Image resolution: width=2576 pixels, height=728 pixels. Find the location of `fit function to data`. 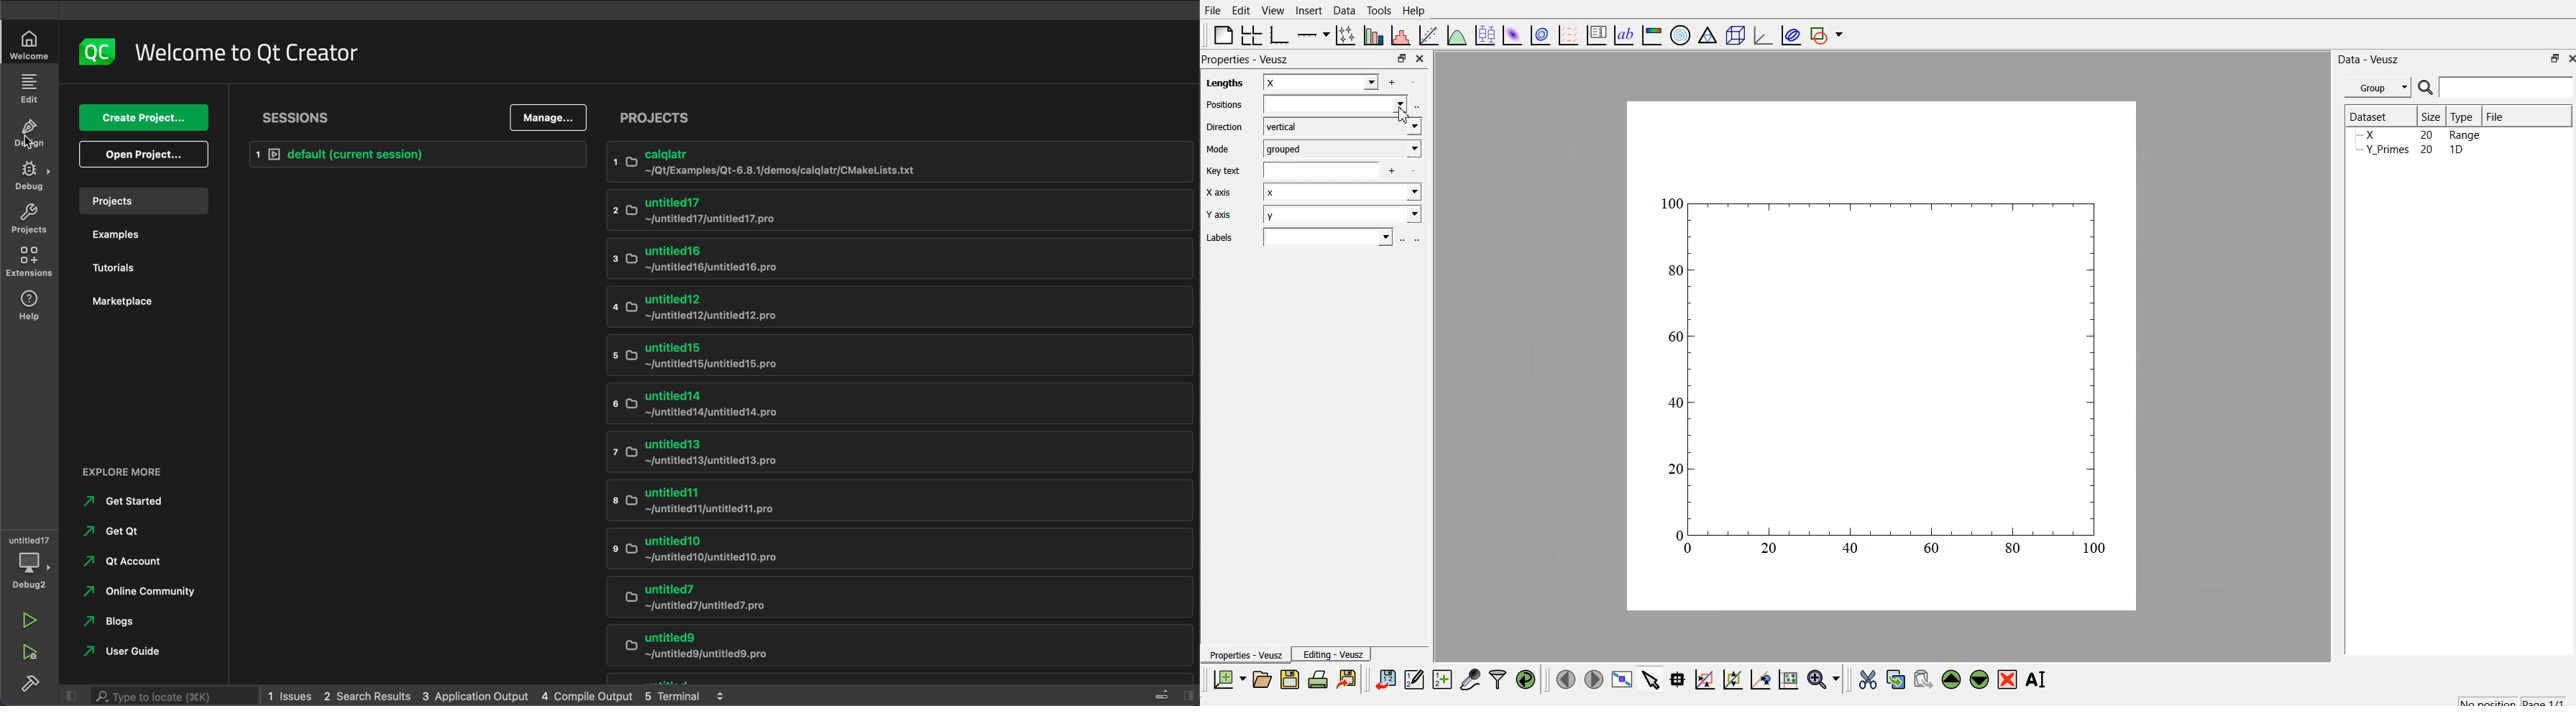

fit function to data is located at coordinates (1426, 34).